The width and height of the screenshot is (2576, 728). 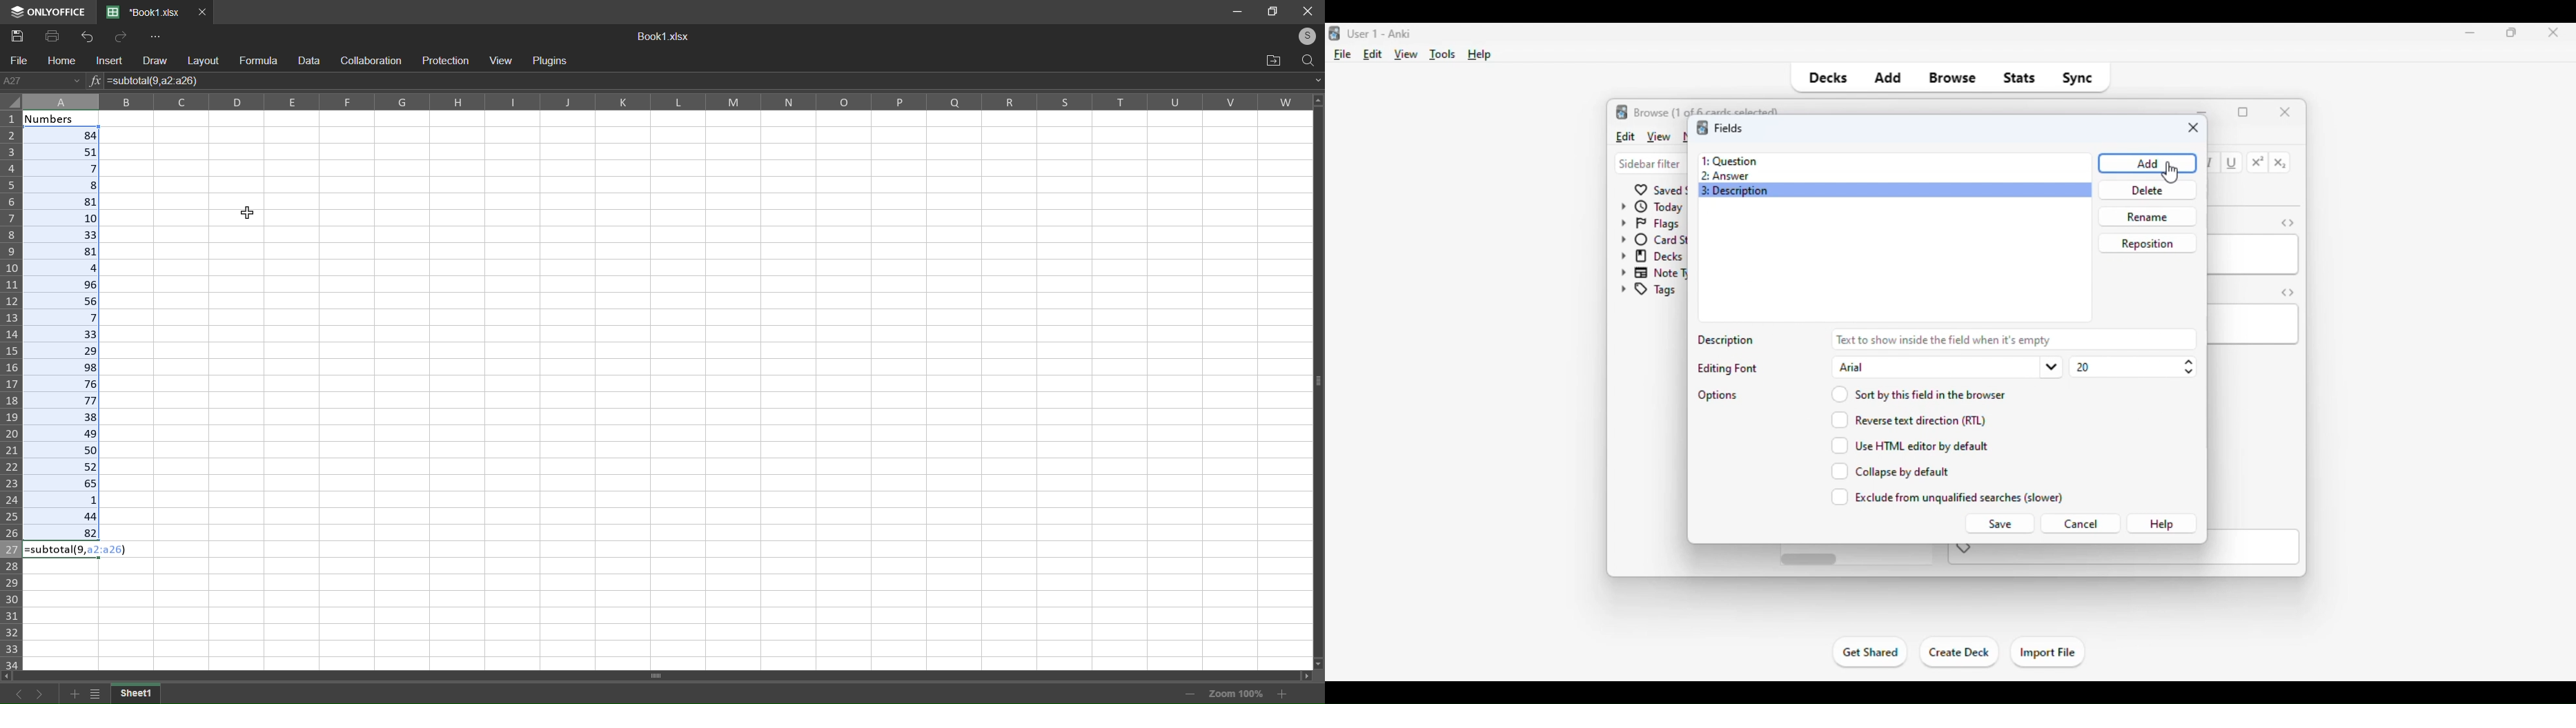 I want to click on close, so click(x=2194, y=128).